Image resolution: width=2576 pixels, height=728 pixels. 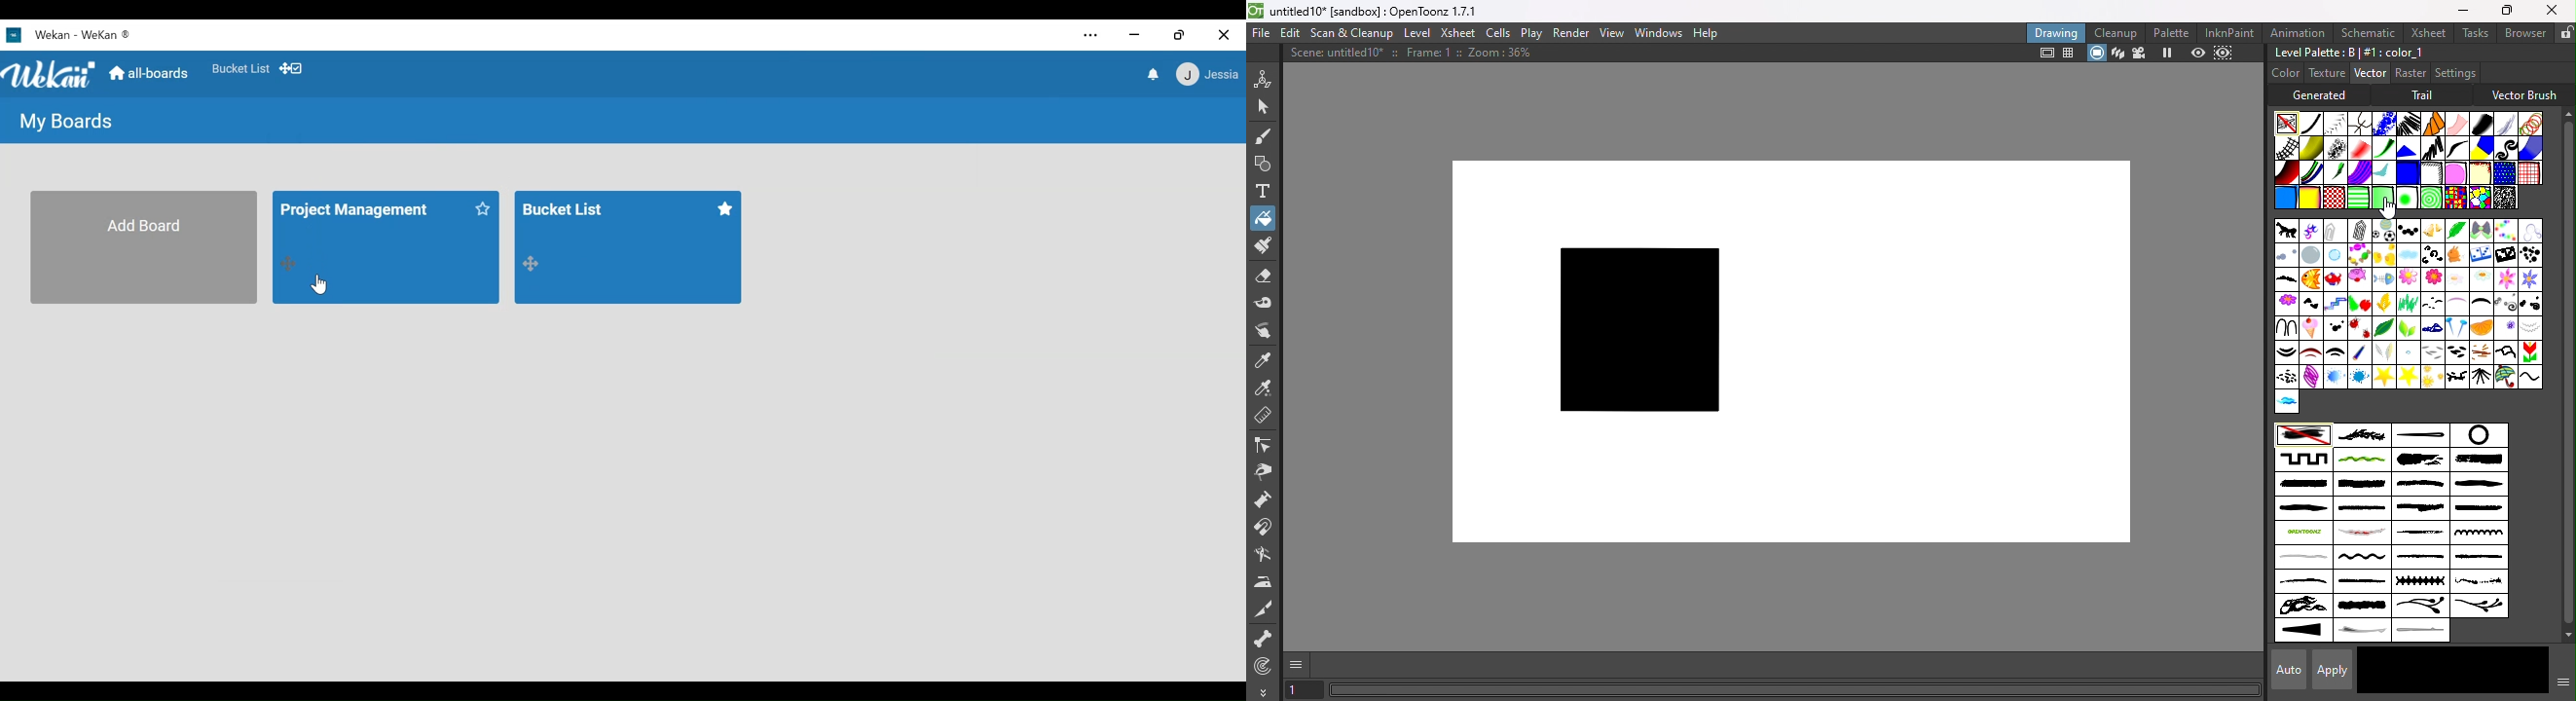 I want to click on Pump tool, so click(x=1270, y=499).